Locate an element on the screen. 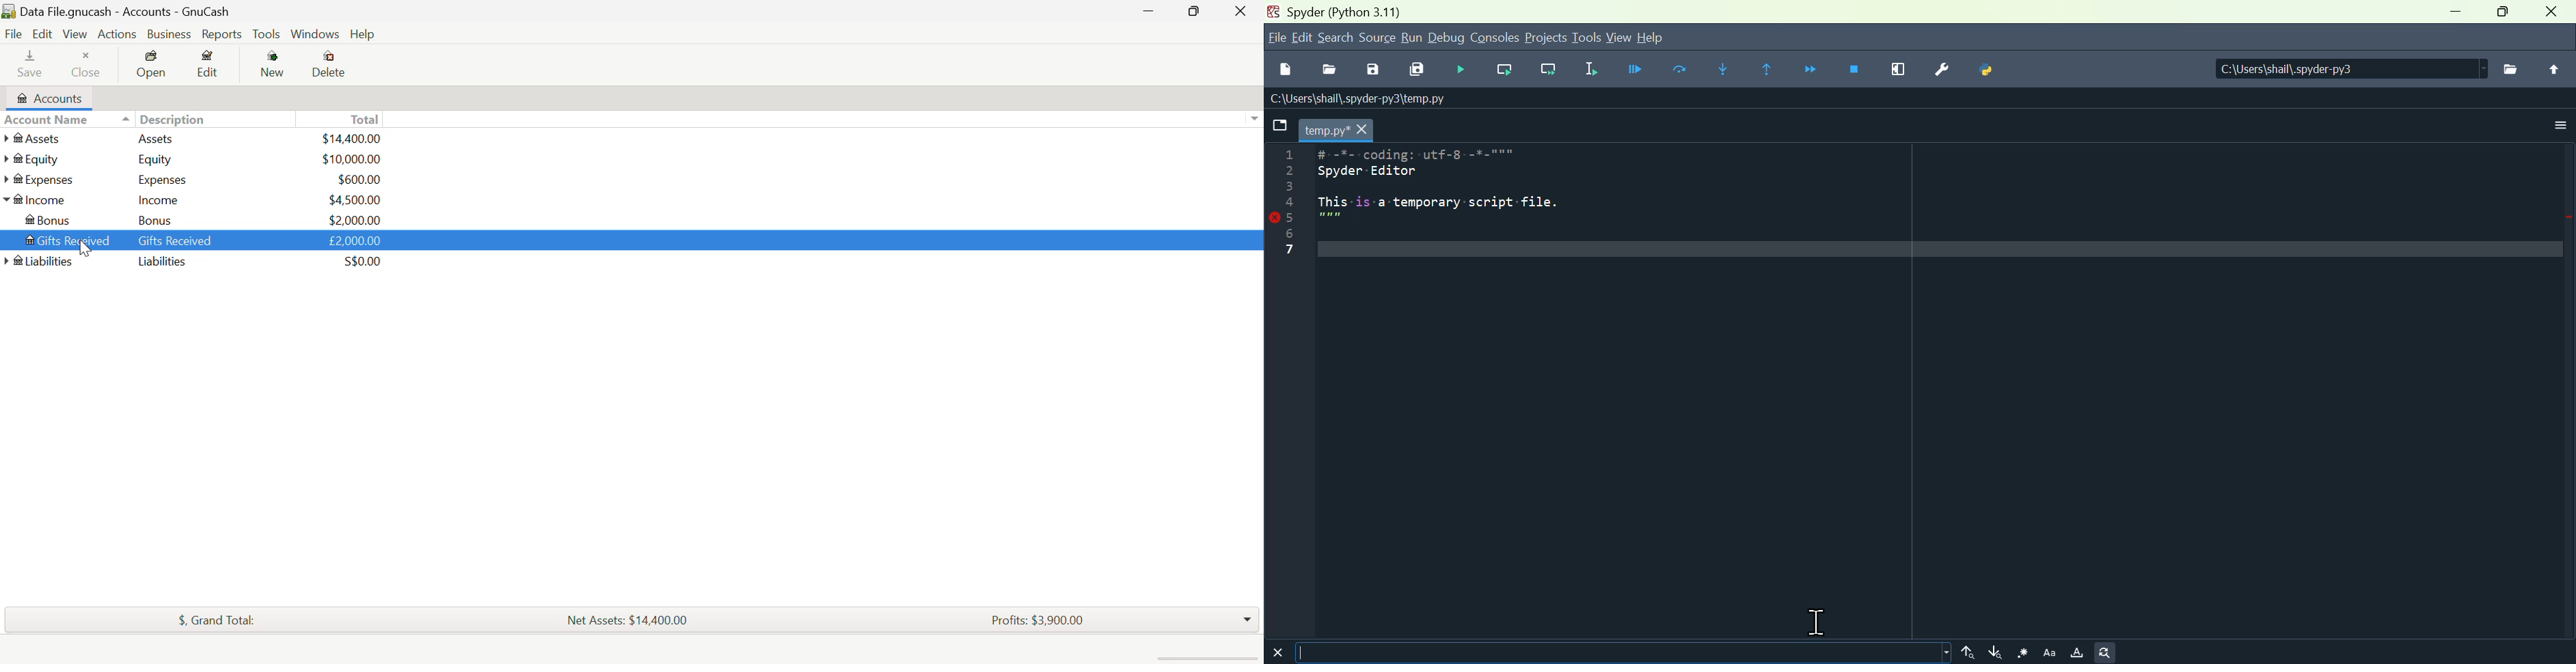 This screenshot has height=672, width=2576. Reports is located at coordinates (220, 35).